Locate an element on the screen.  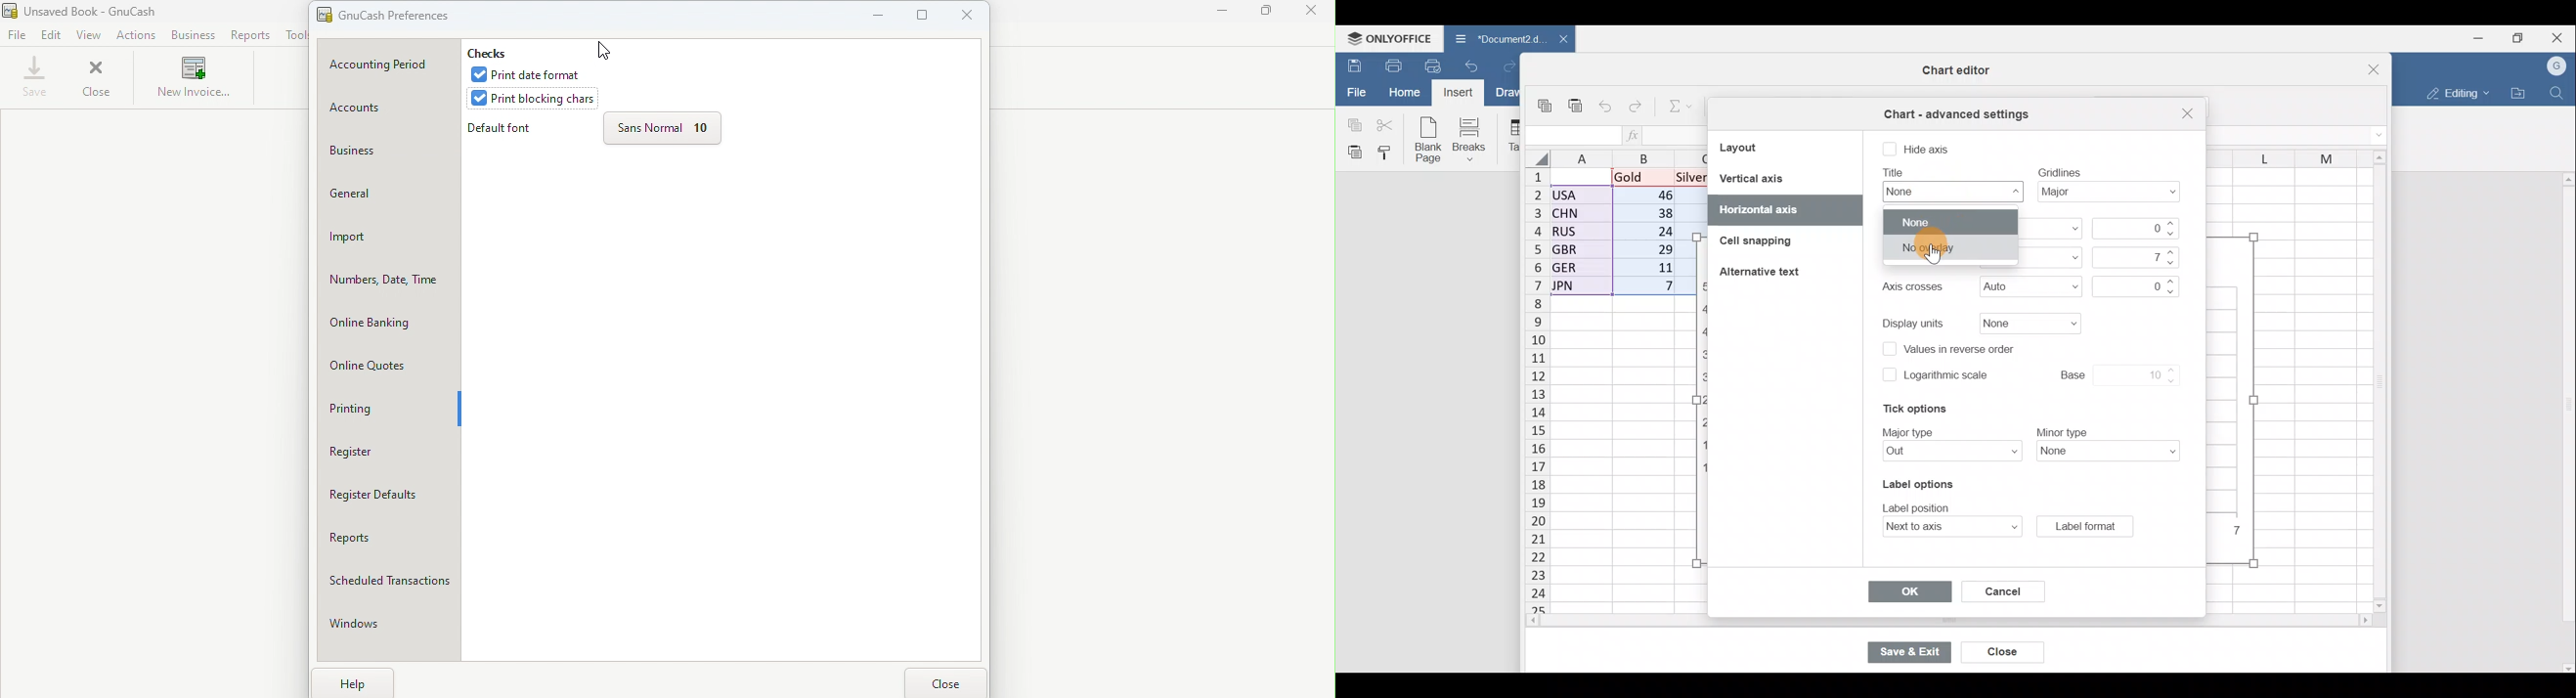
Summation is located at coordinates (1676, 108).